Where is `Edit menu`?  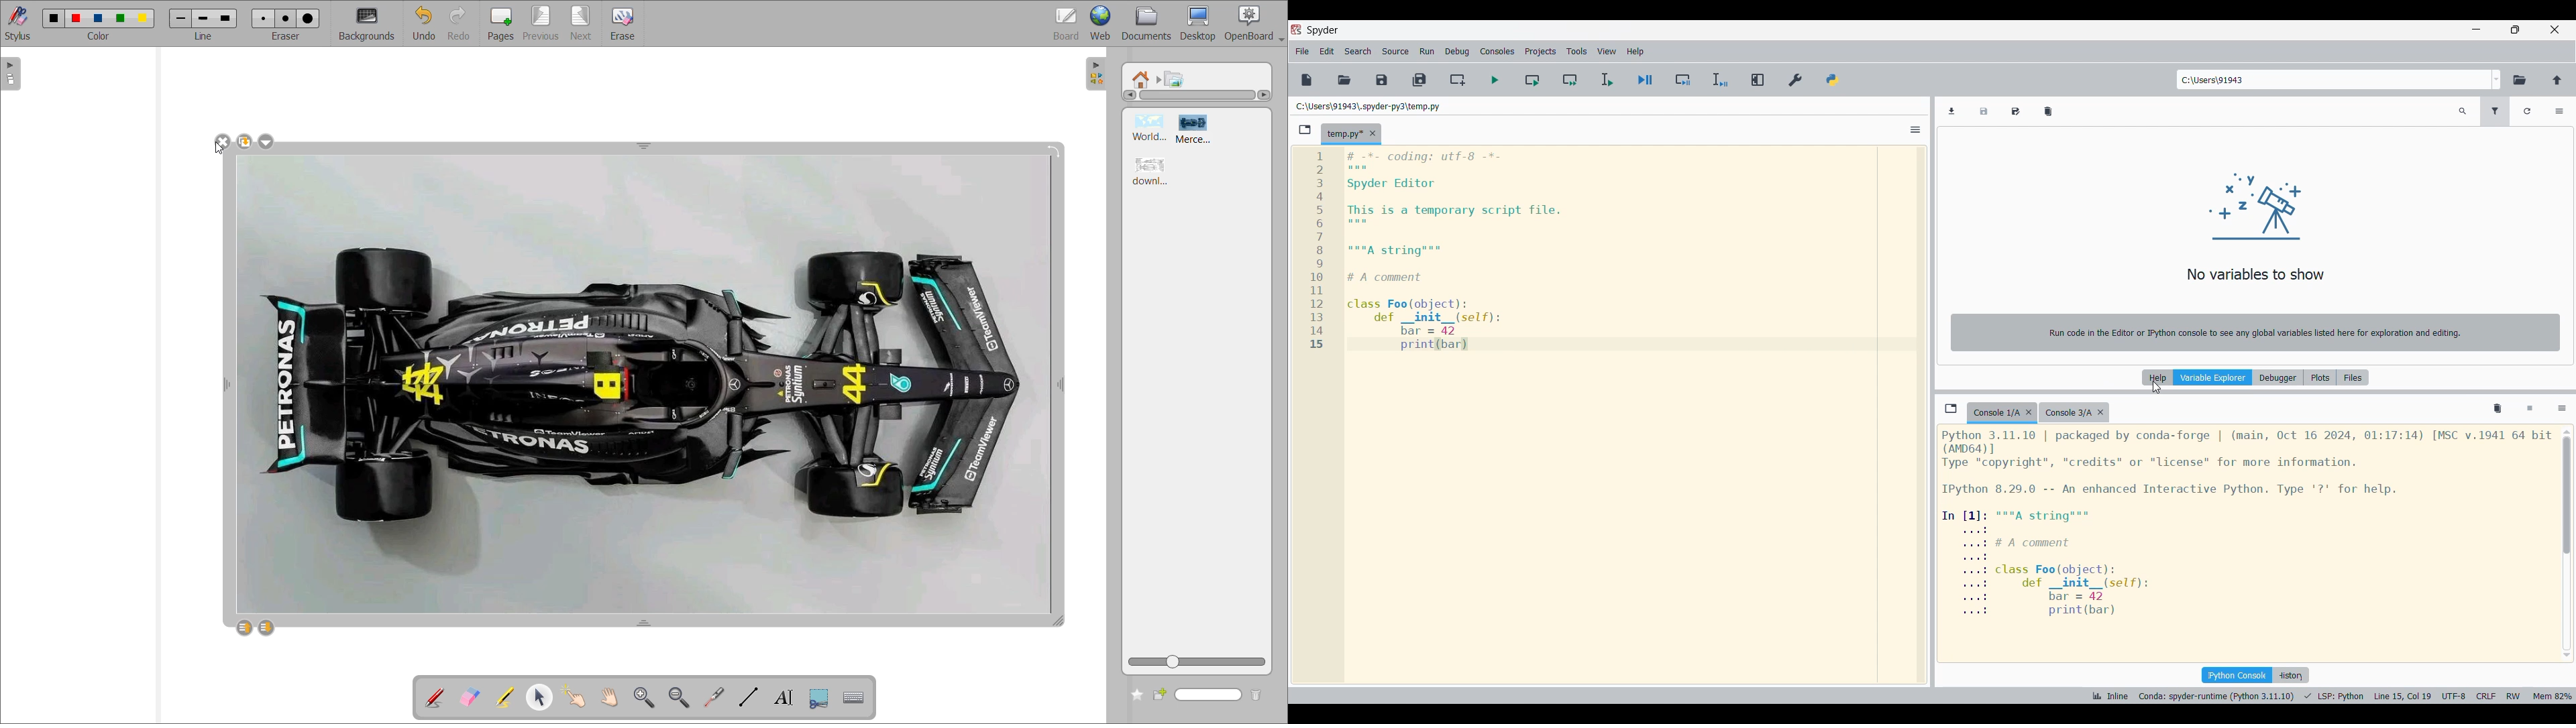
Edit menu is located at coordinates (1327, 51).